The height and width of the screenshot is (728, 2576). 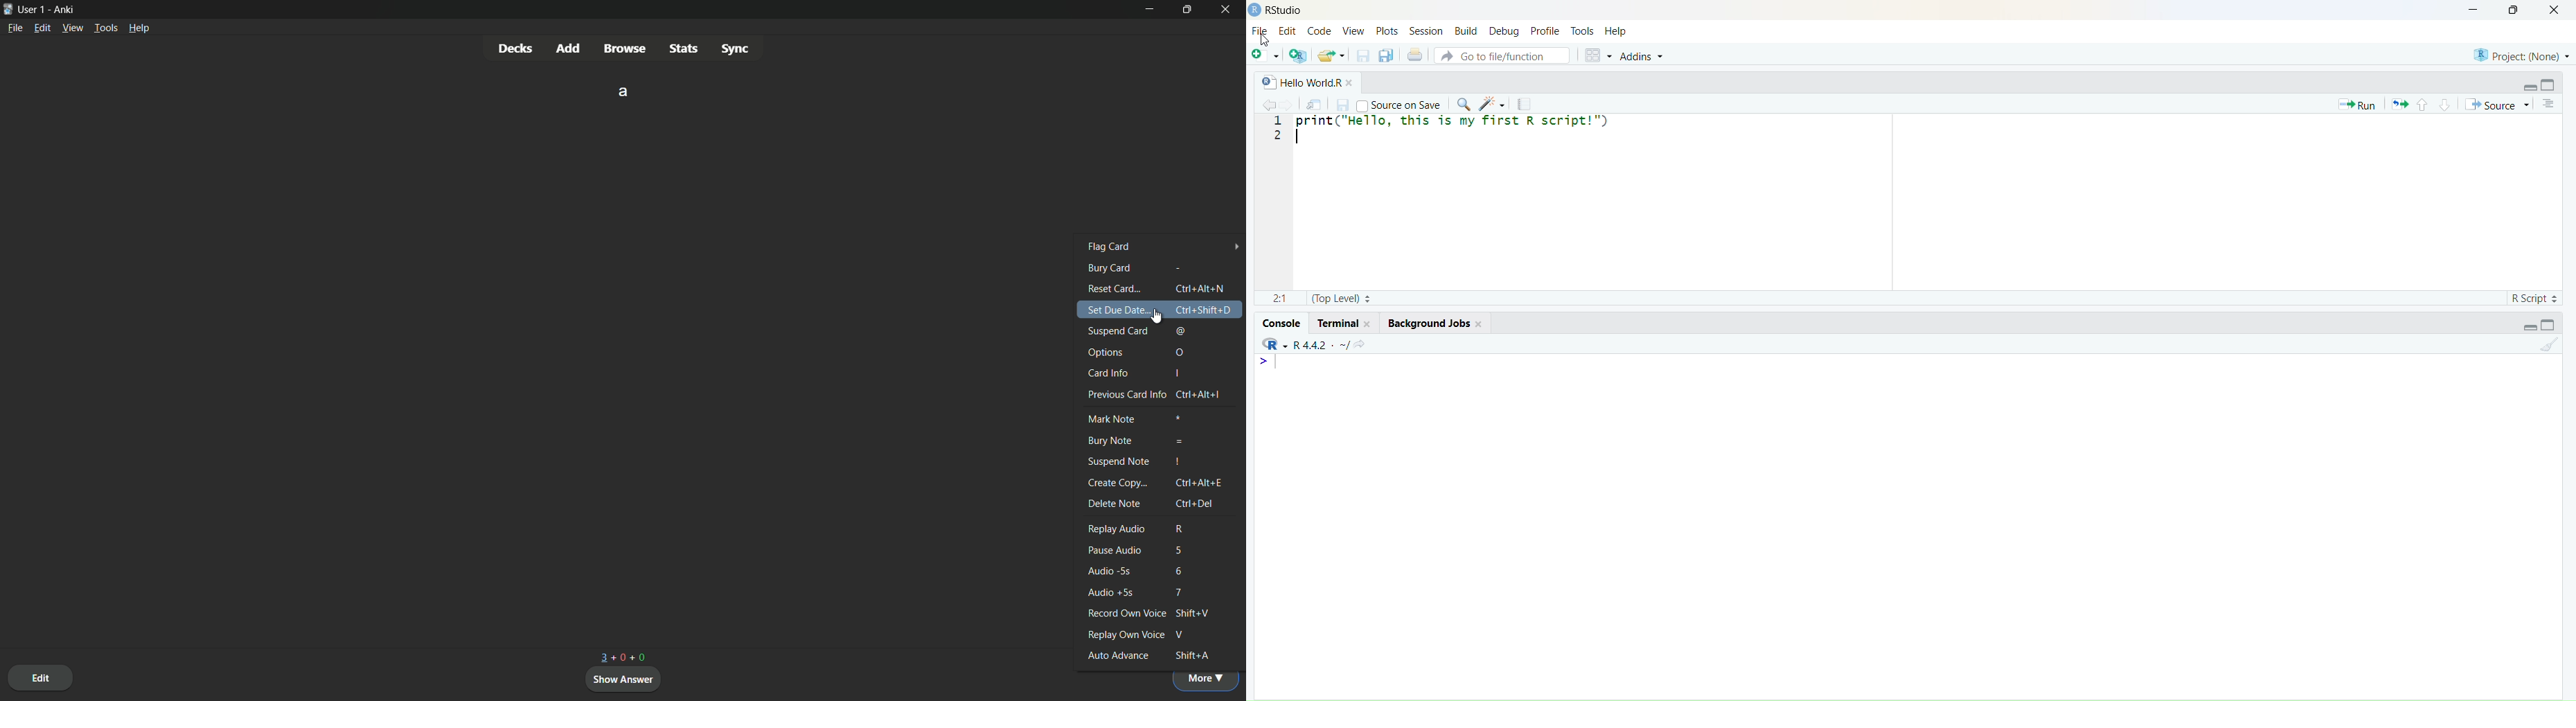 What do you see at coordinates (33, 10) in the screenshot?
I see `user 1` at bounding box center [33, 10].